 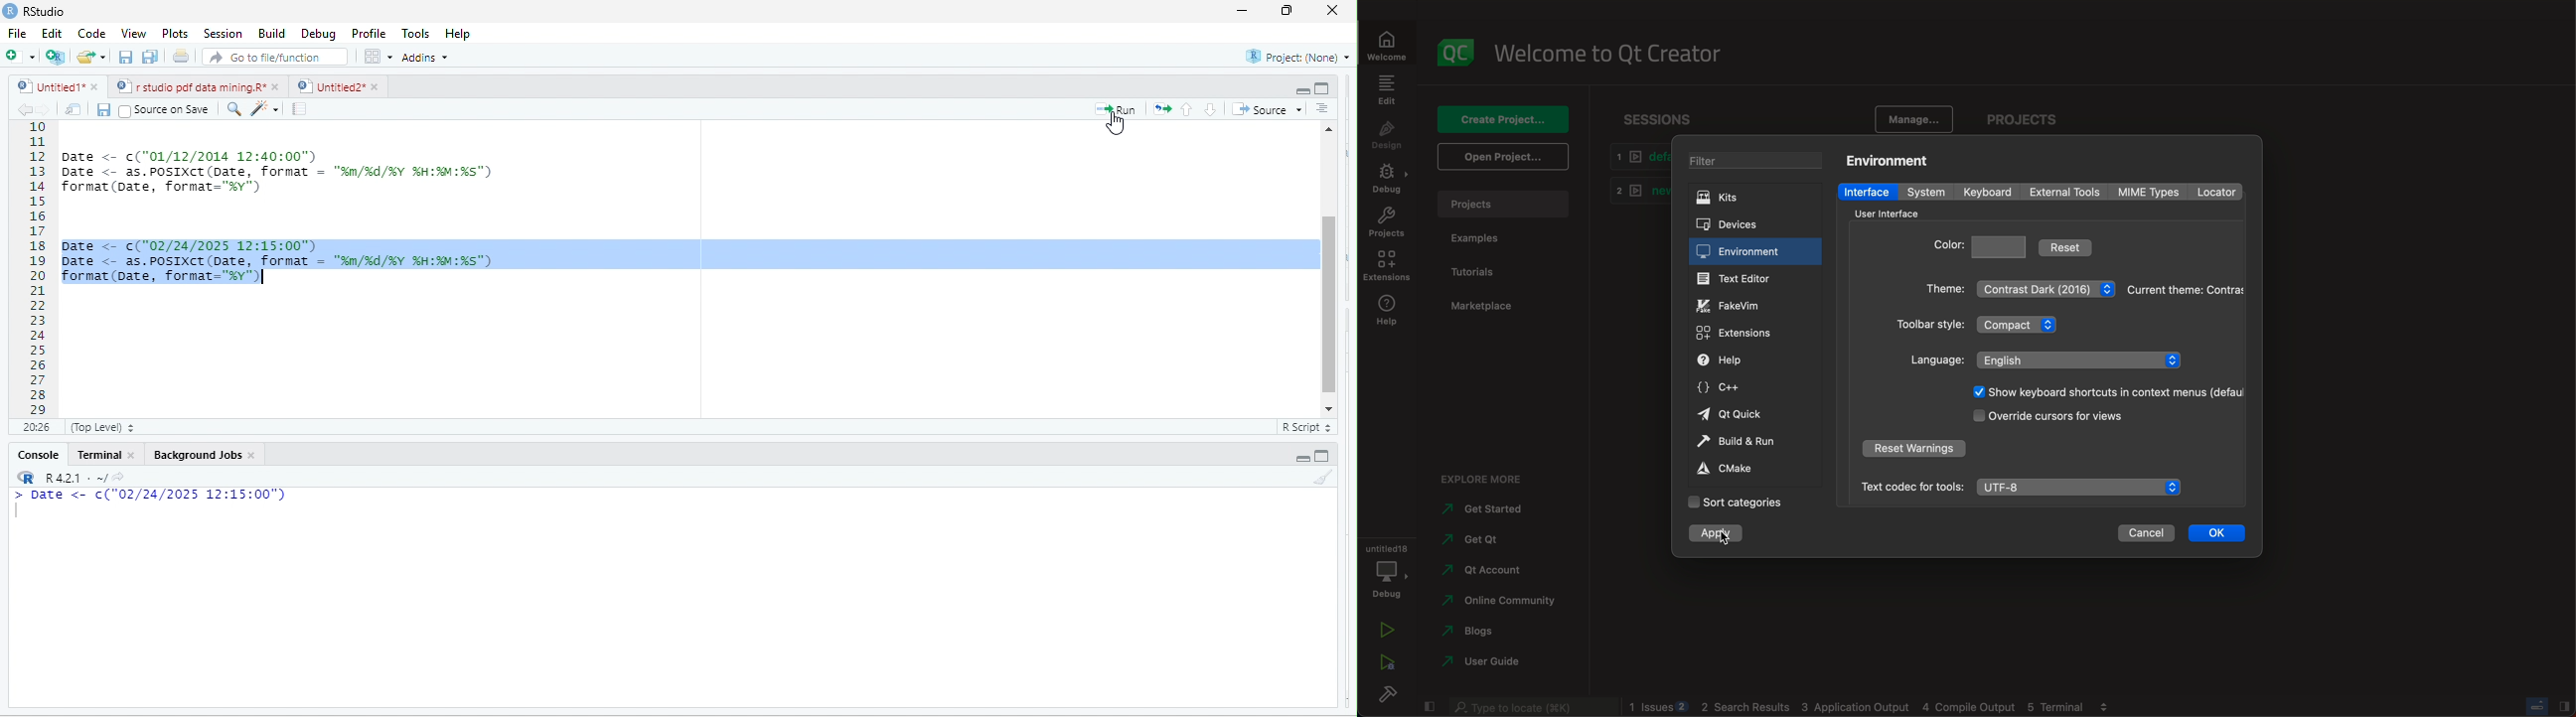 What do you see at coordinates (1384, 313) in the screenshot?
I see `help` at bounding box center [1384, 313].